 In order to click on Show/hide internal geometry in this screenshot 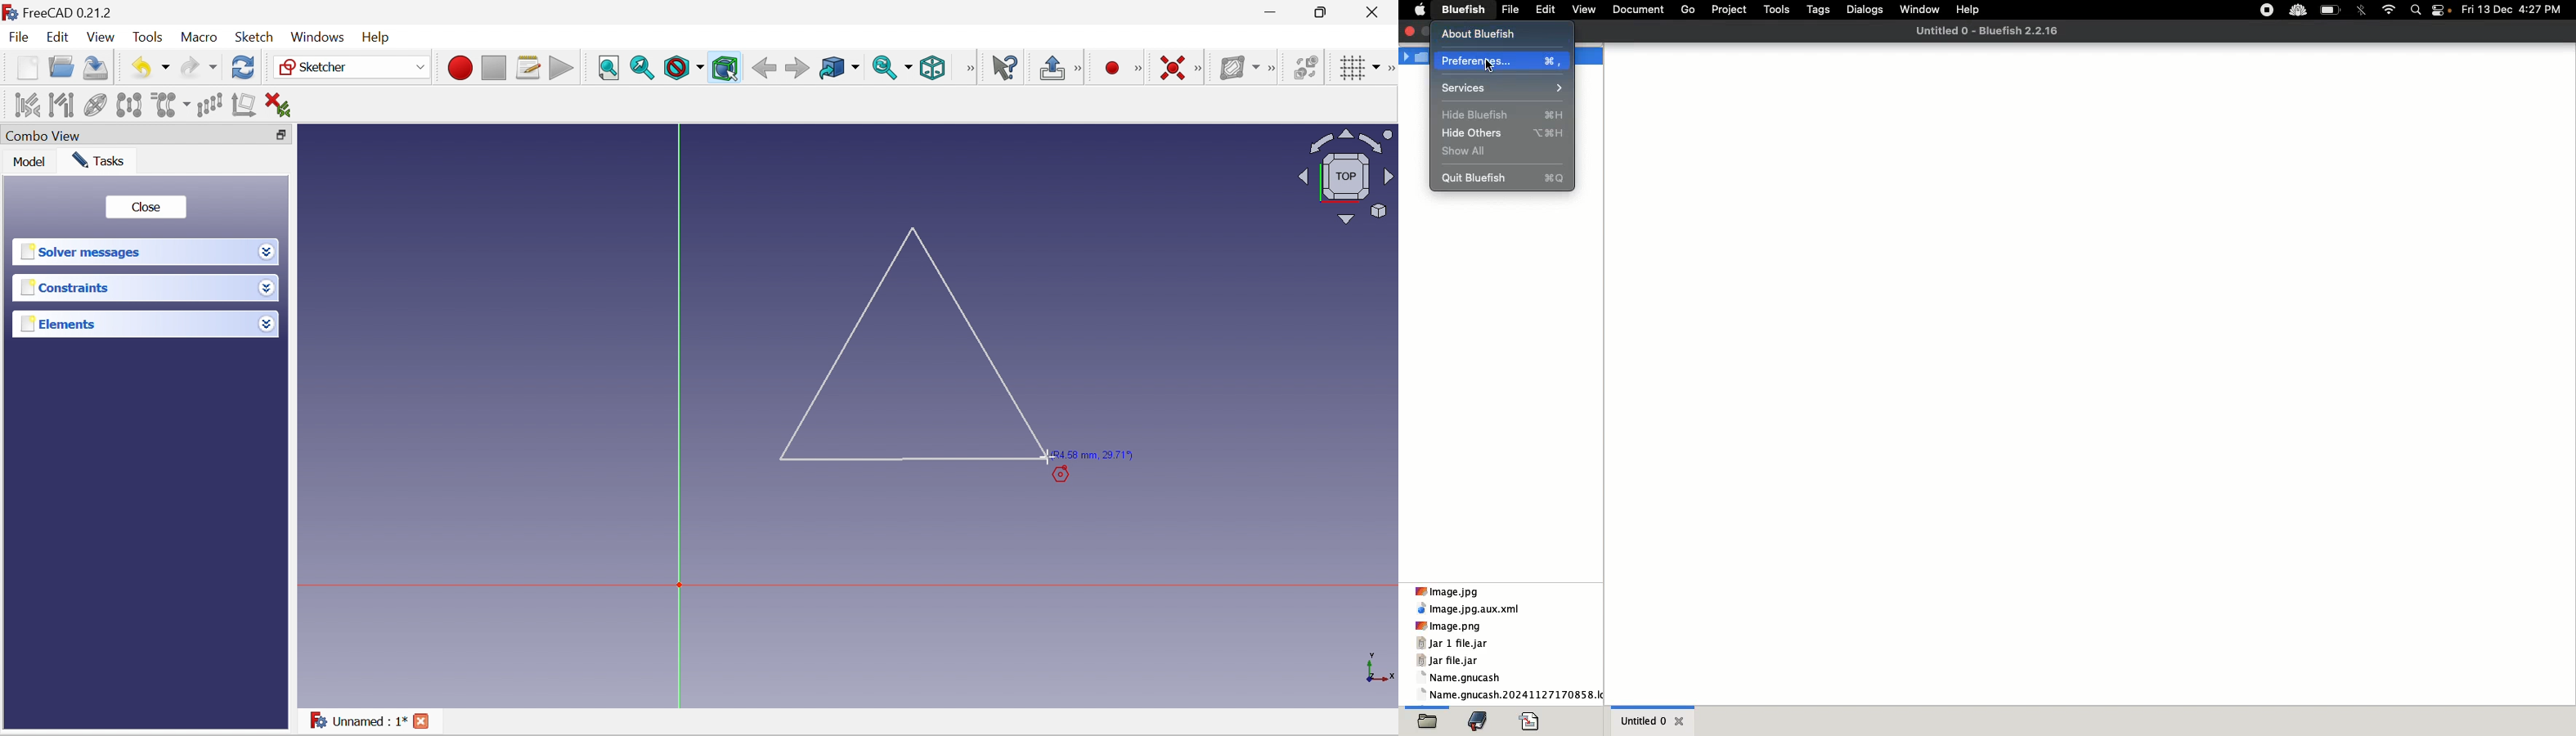, I will do `click(97, 103)`.